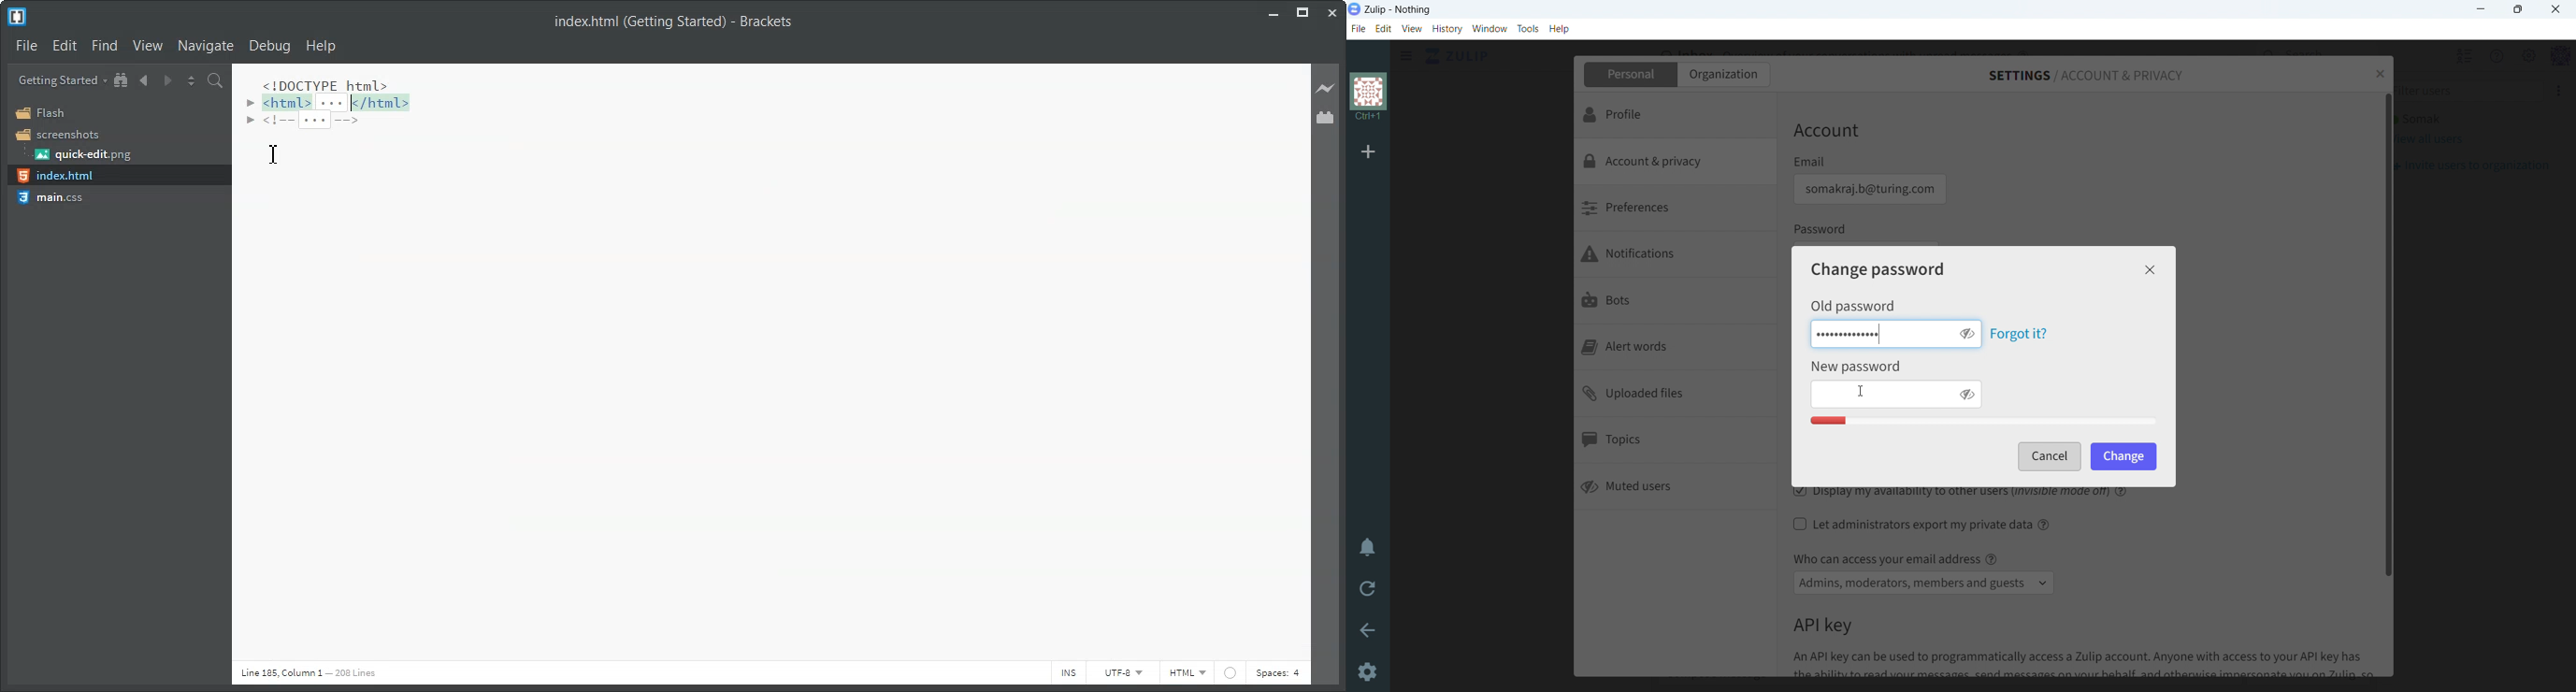 The height and width of the screenshot is (700, 2576). Describe the element at coordinates (1879, 395) in the screenshot. I see `enter new password` at that location.